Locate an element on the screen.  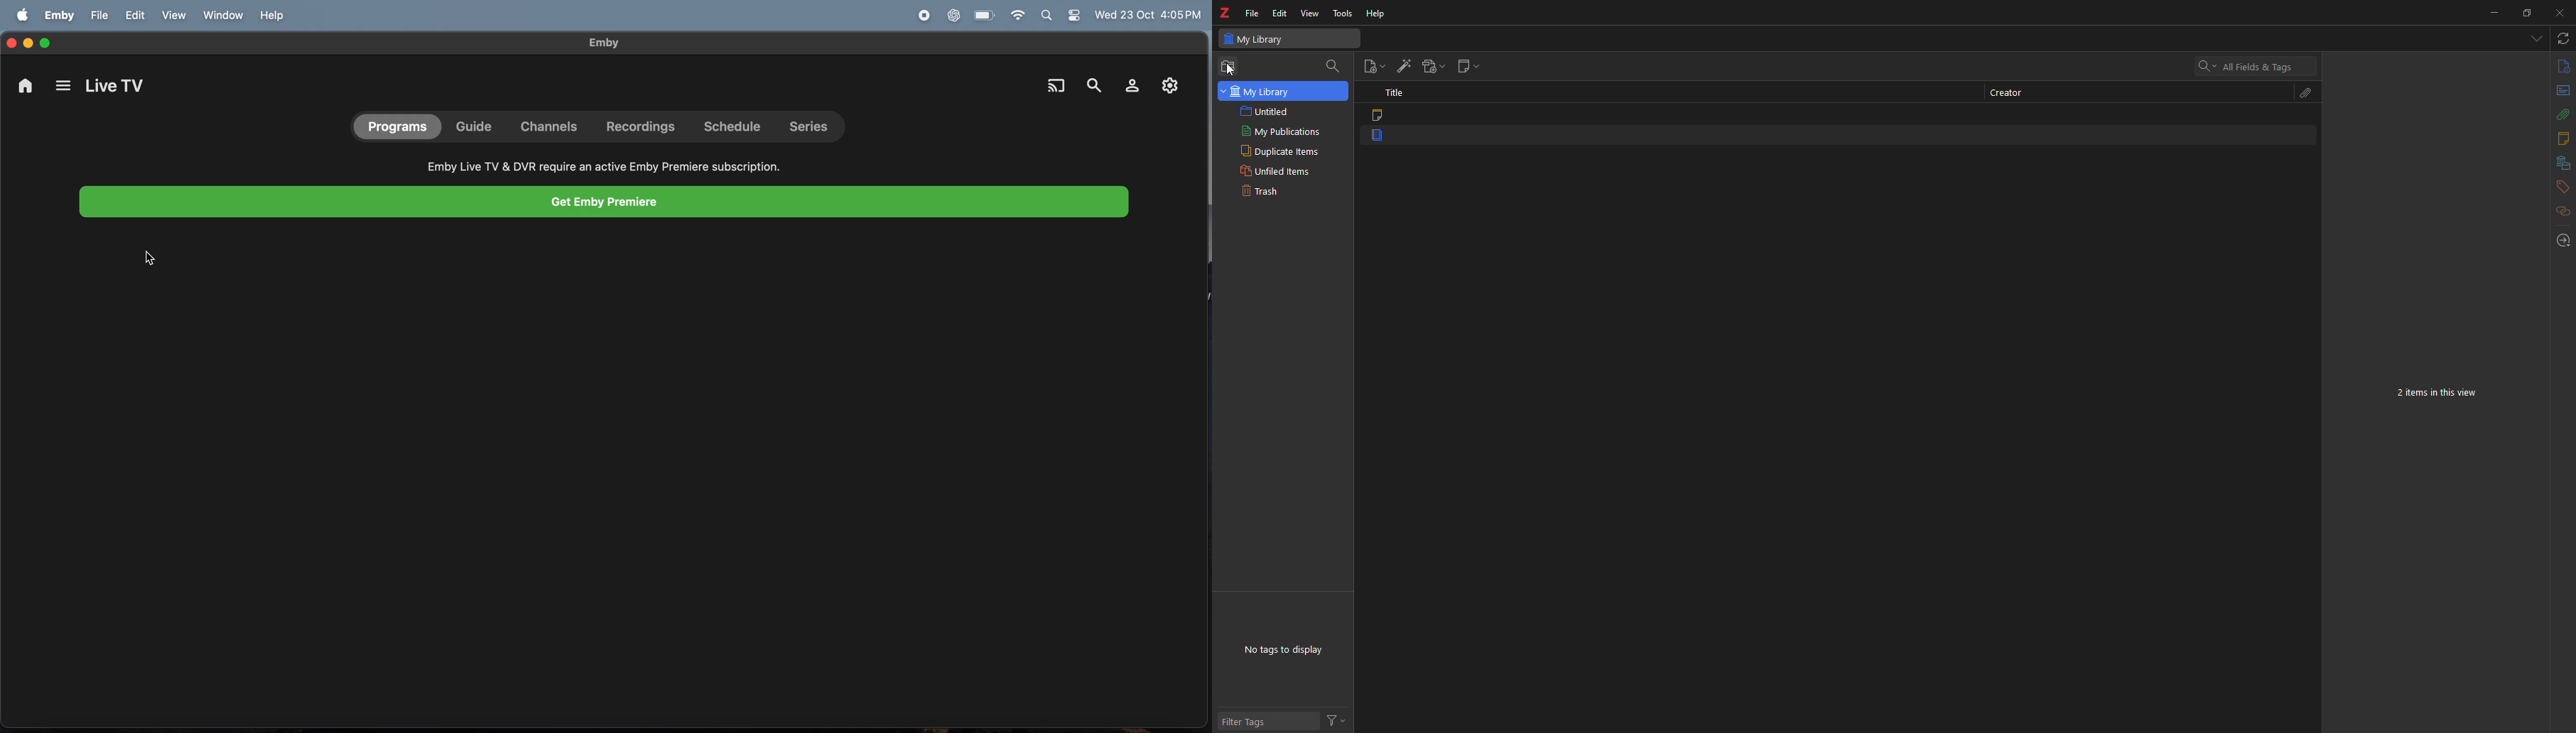
z is located at coordinates (1226, 12).